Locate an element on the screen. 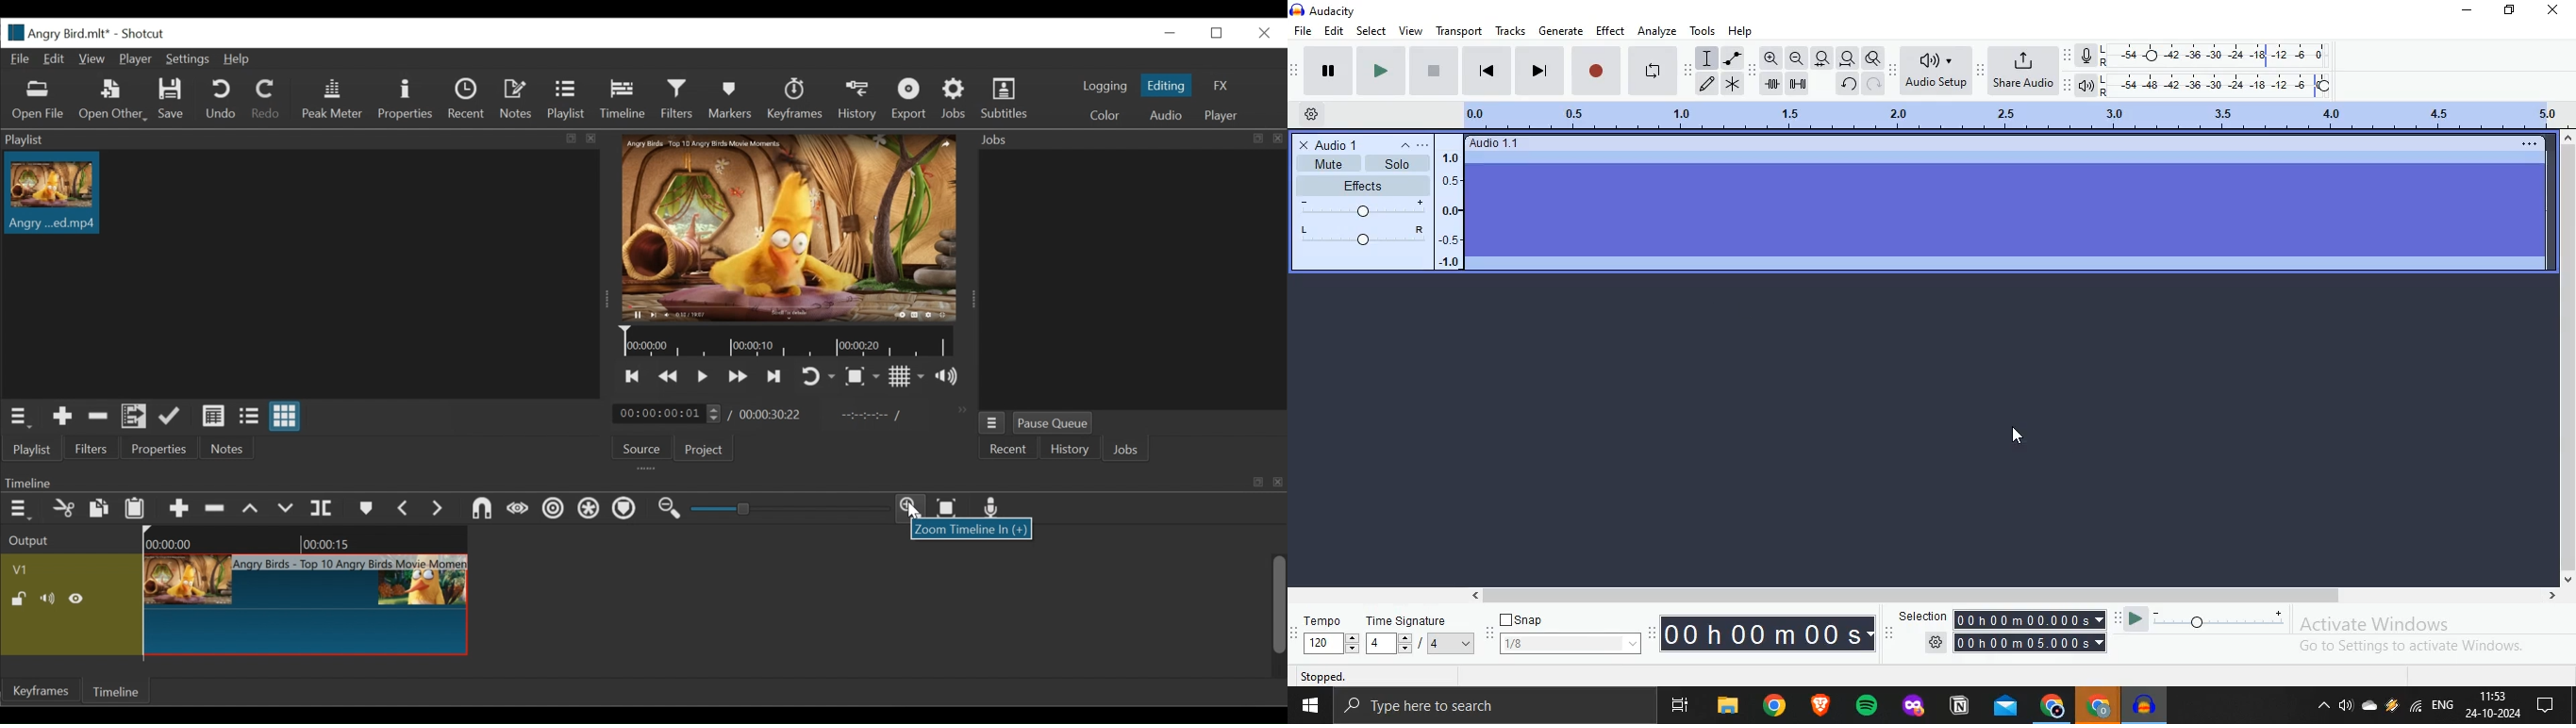  Zoom timeline out  is located at coordinates (674, 508).